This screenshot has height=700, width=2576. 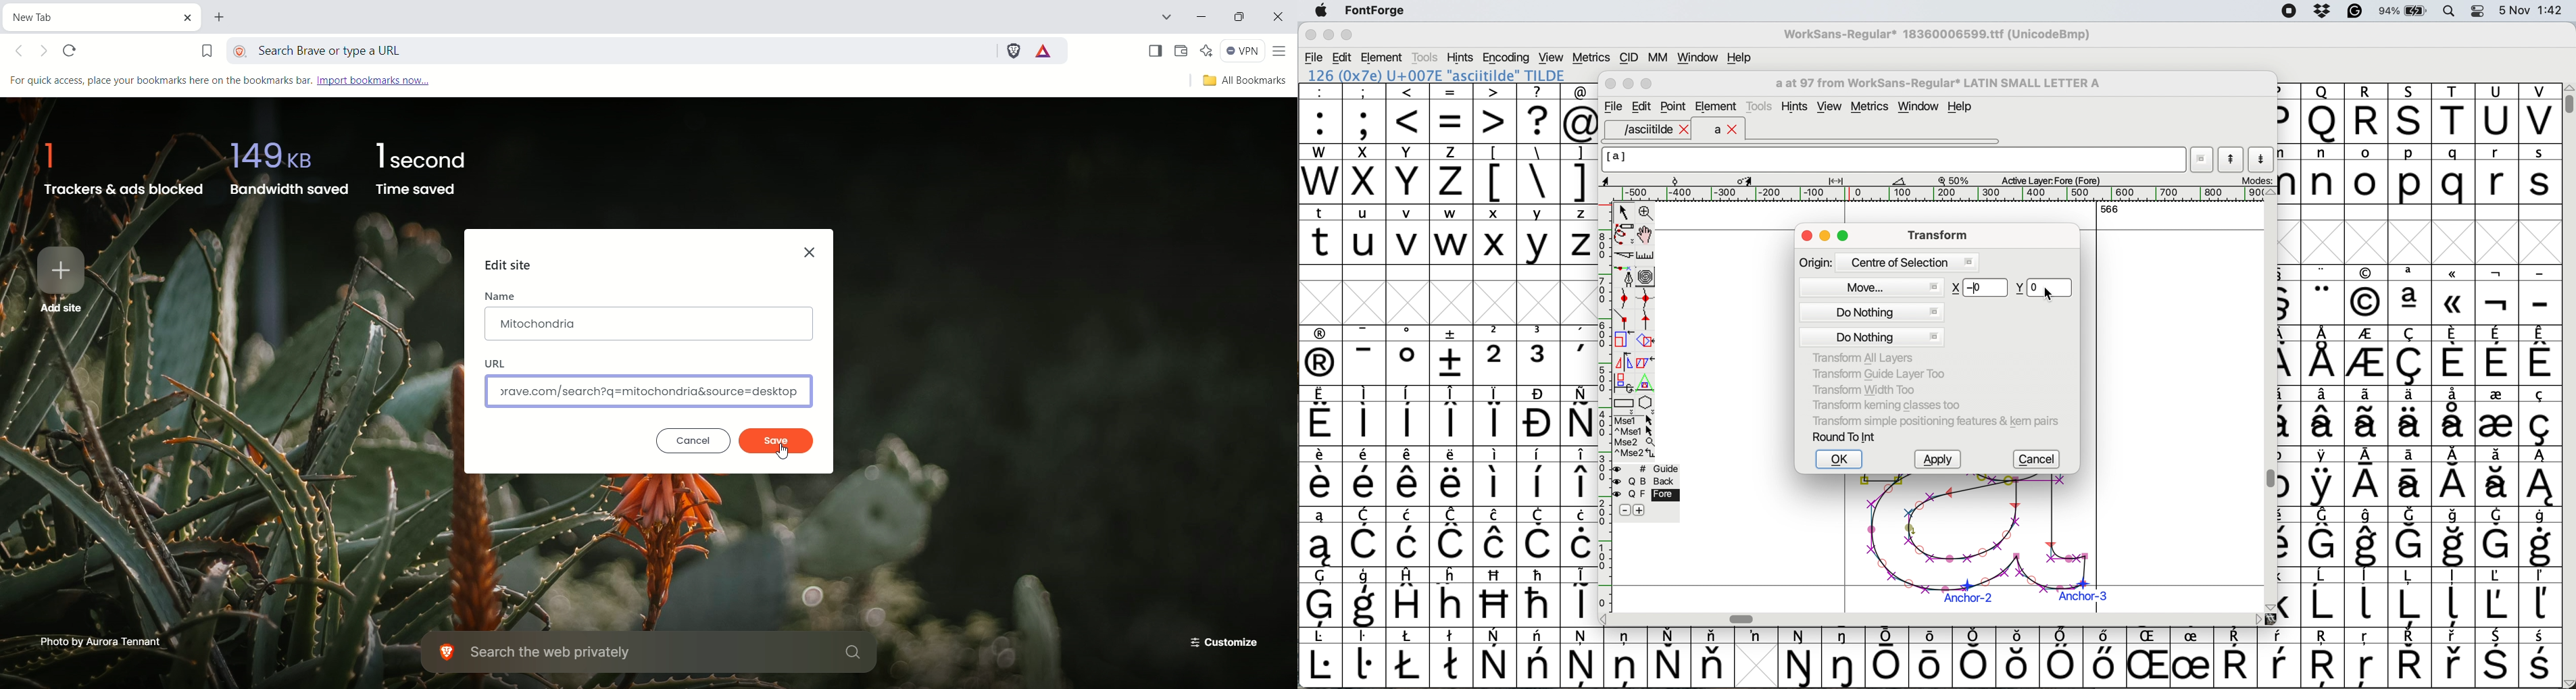 What do you see at coordinates (1713, 657) in the screenshot?
I see `symbol` at bounding box center [1713, 657].